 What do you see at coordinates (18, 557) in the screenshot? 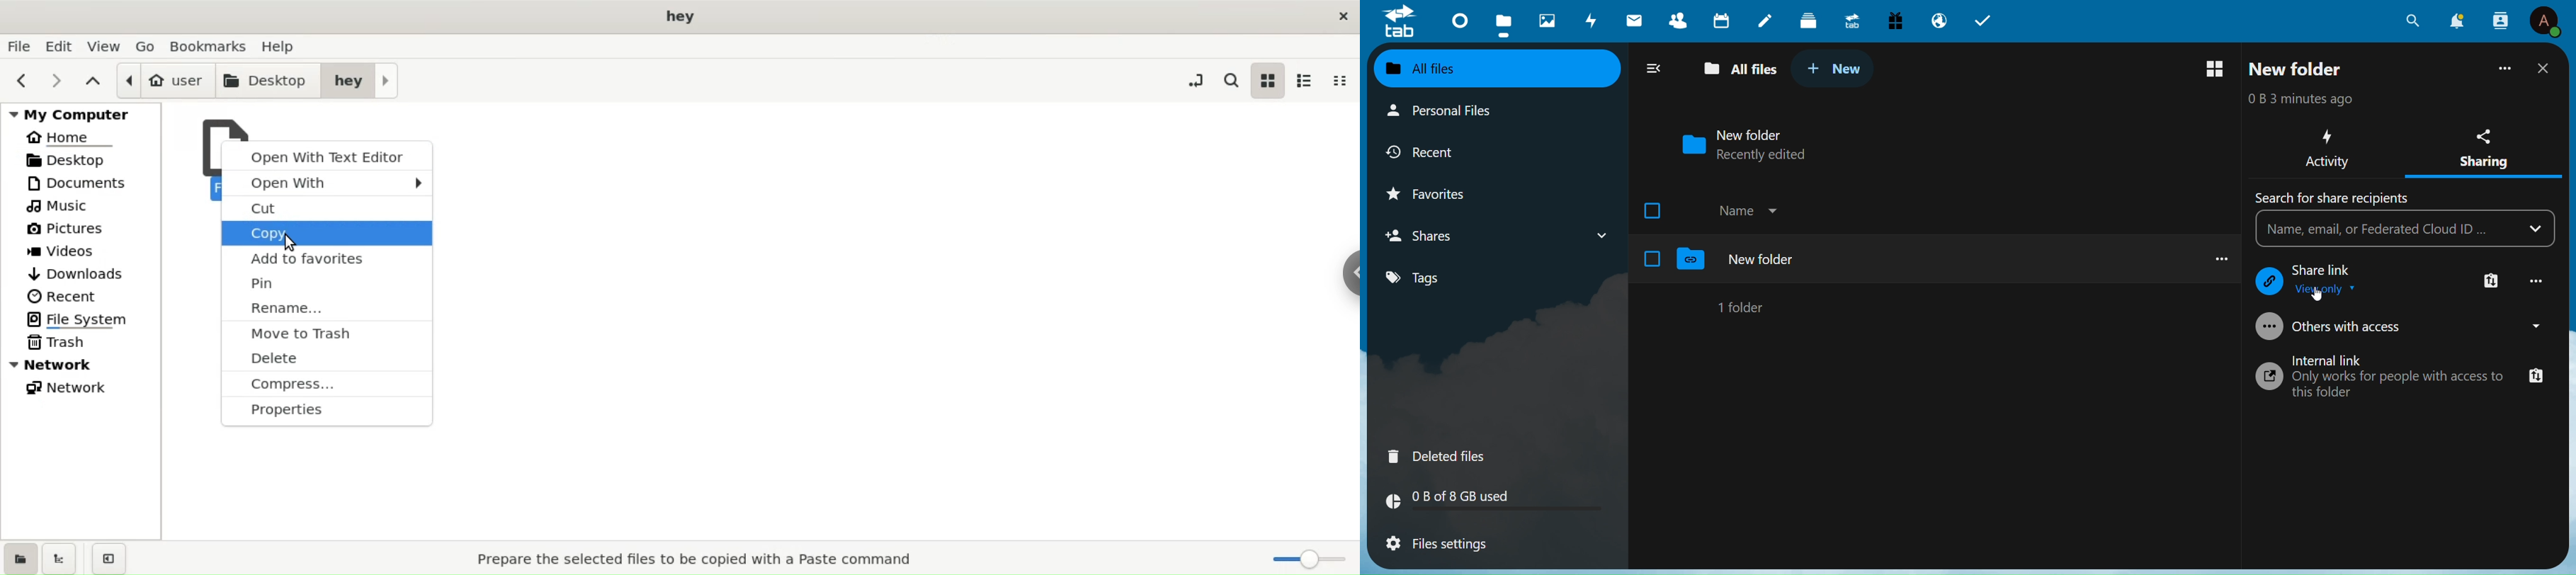
I see `show places` at bounding box center [18, 557].